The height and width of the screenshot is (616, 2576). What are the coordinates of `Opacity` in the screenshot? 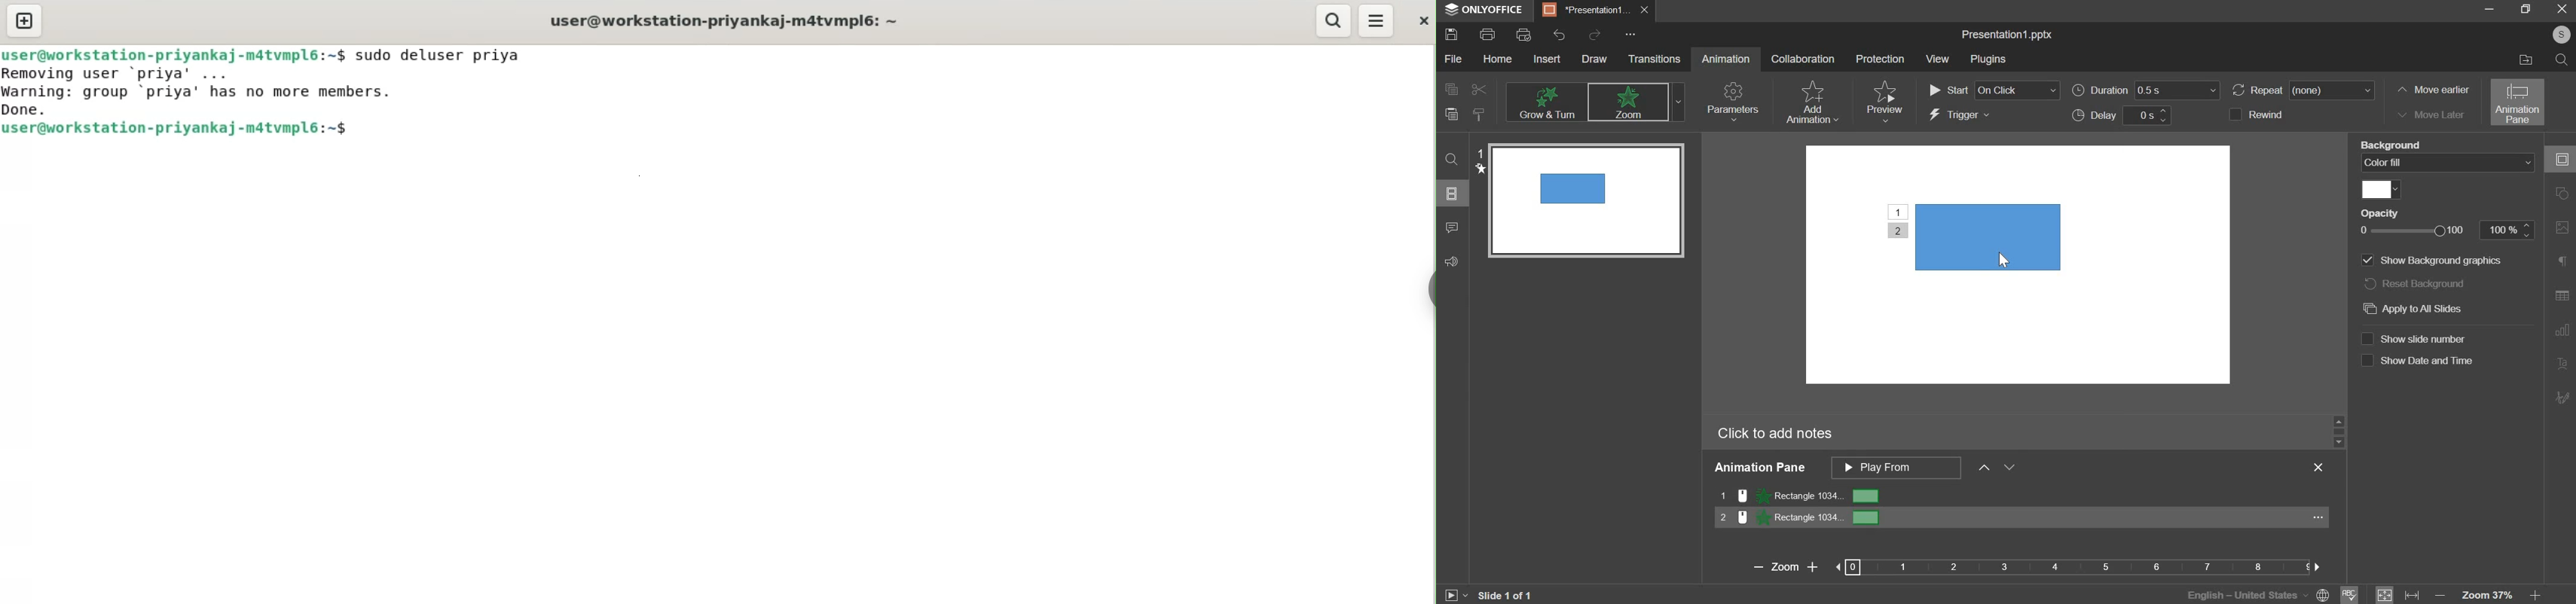 It's located at (2385, 212).